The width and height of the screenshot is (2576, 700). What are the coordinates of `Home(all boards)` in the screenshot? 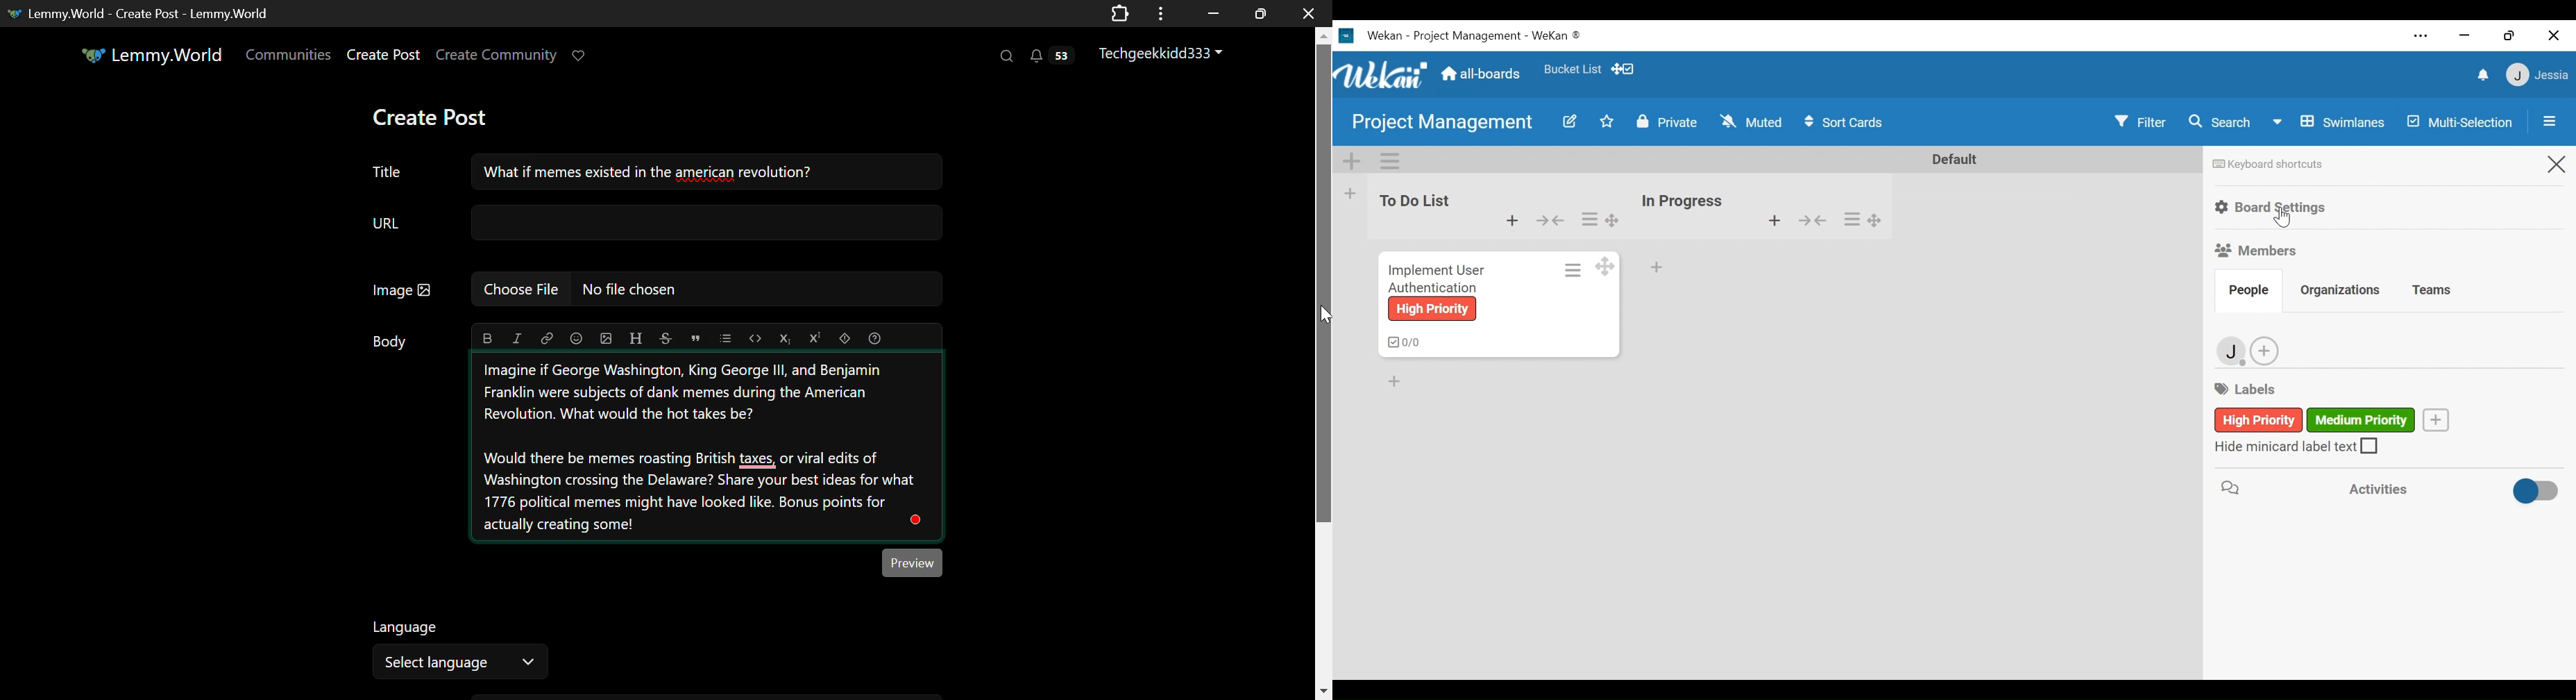 It's located at (1482, 70).